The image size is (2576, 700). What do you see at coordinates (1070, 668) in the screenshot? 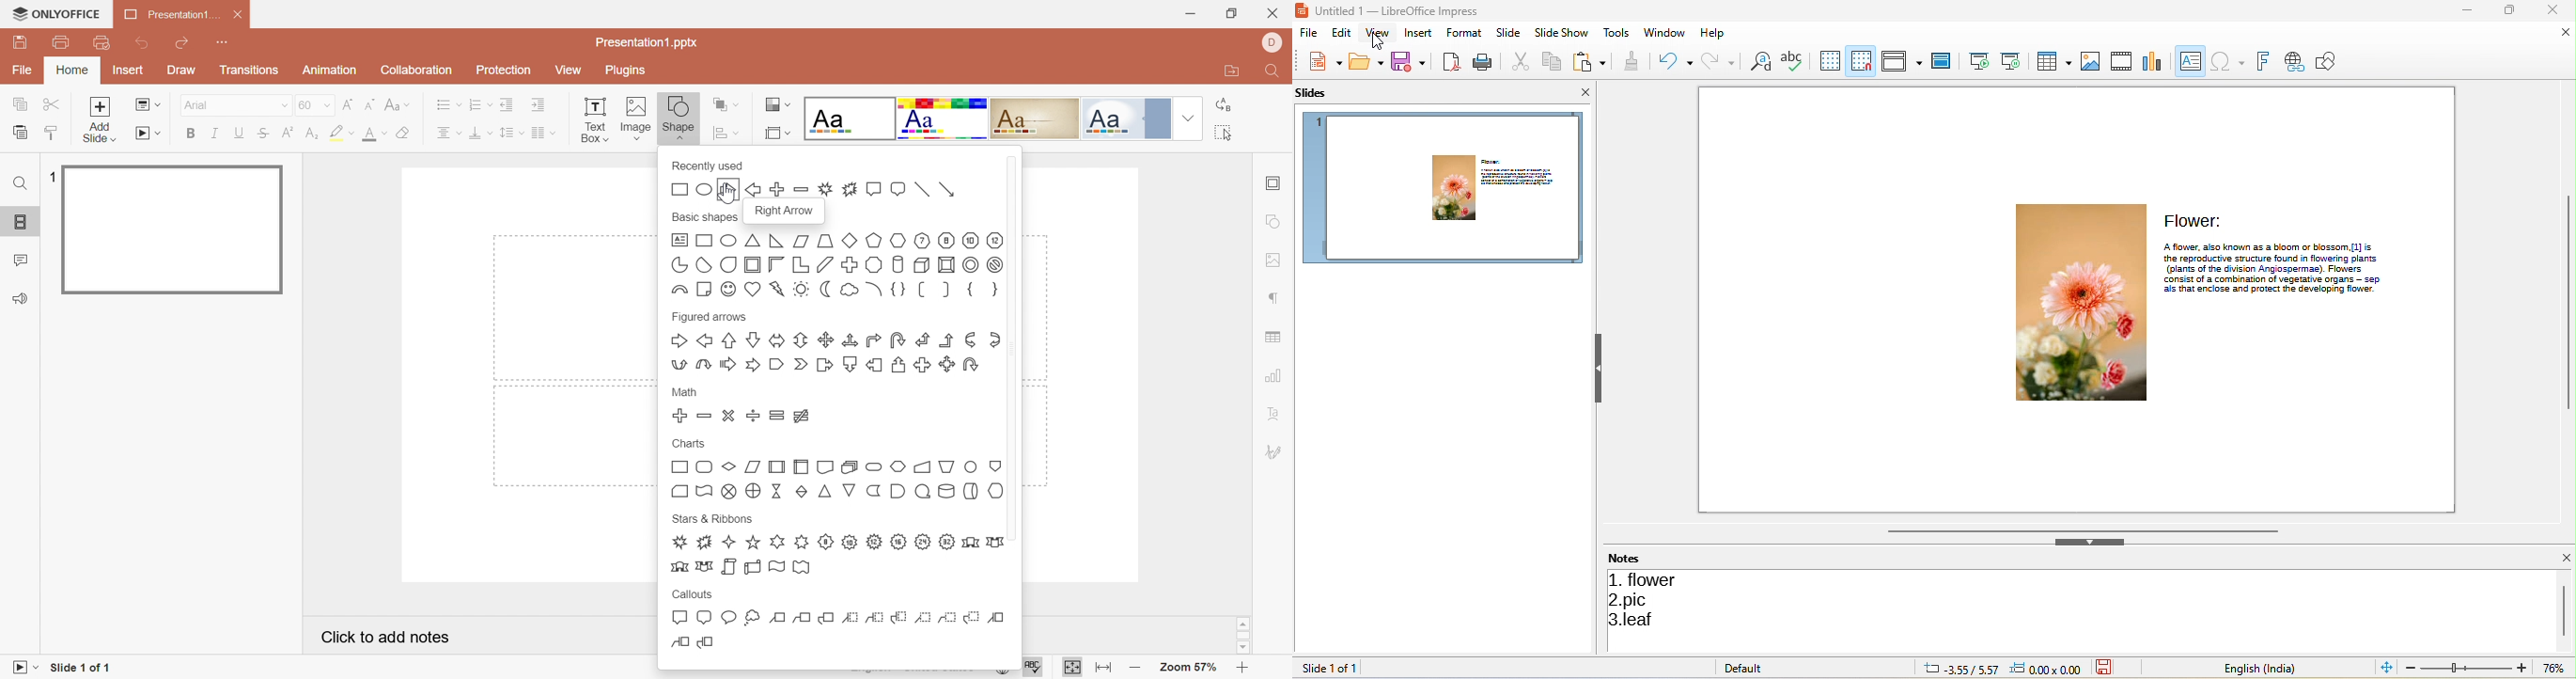
I see `Fit to slide` at bounding box center [1070, 668].